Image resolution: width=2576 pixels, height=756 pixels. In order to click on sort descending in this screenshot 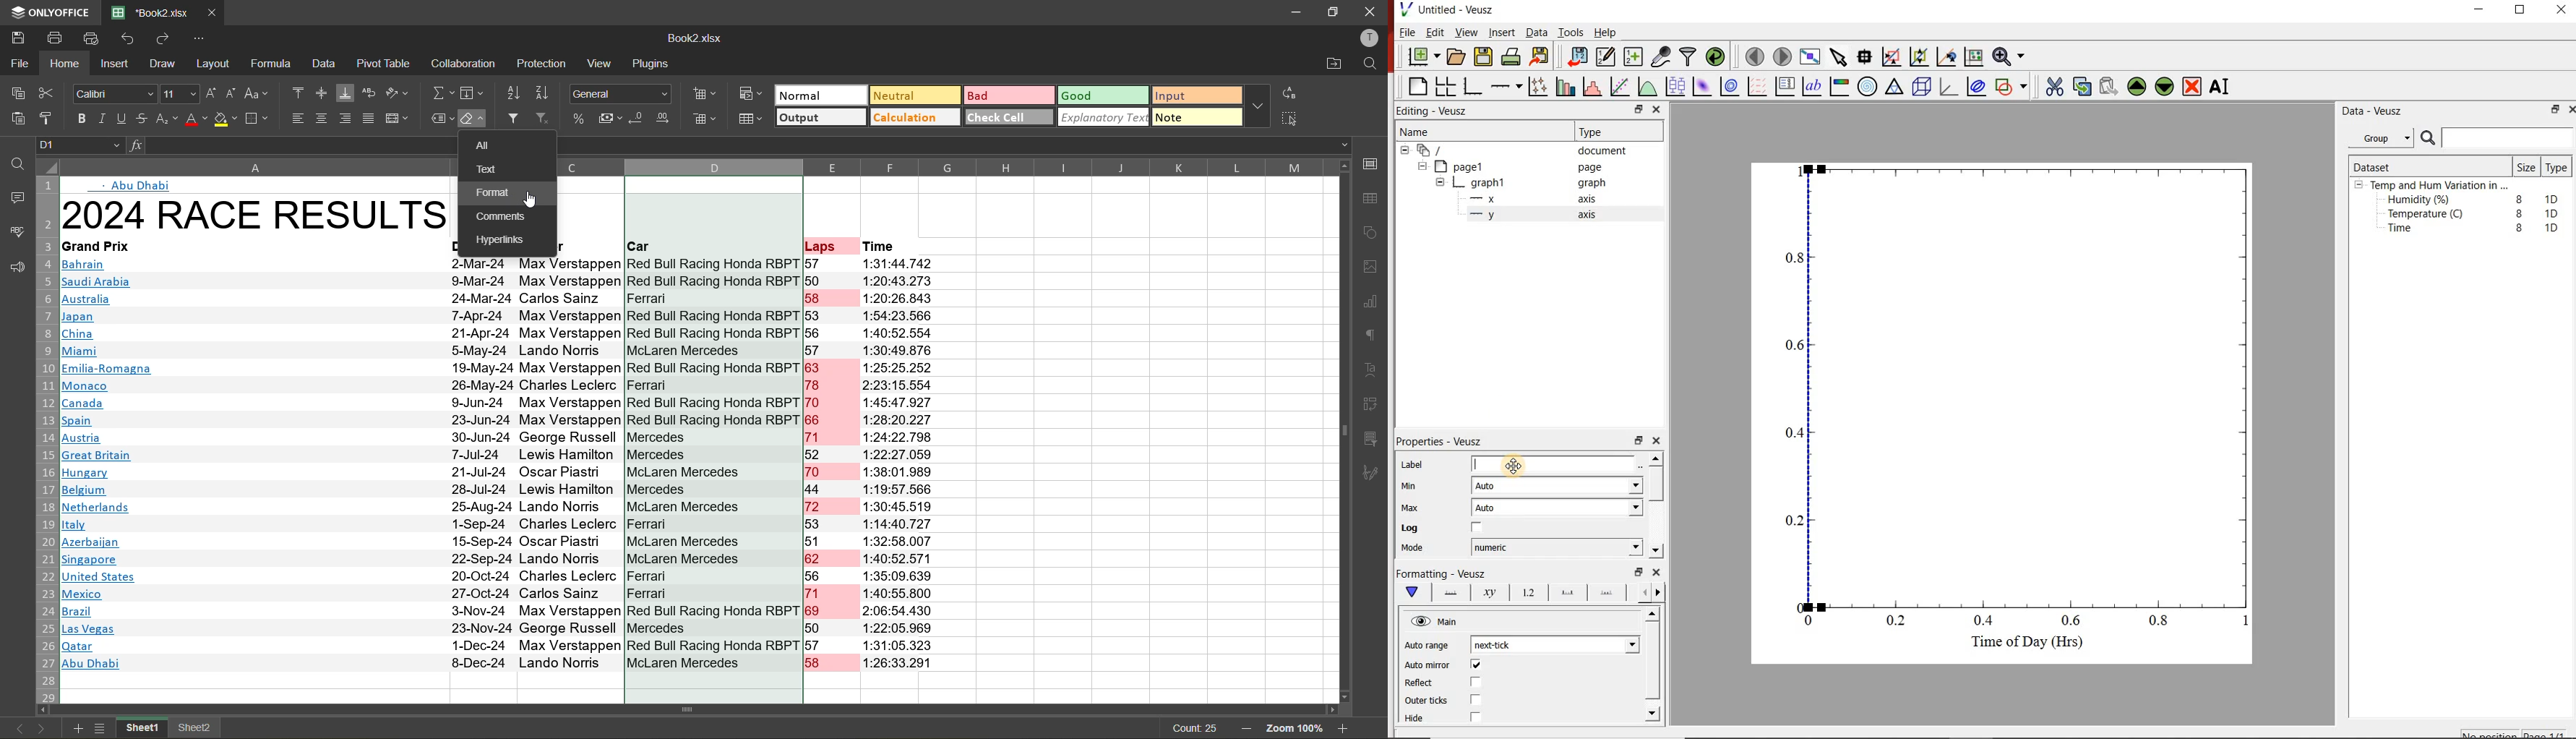, I will do `click(543, 94)`.